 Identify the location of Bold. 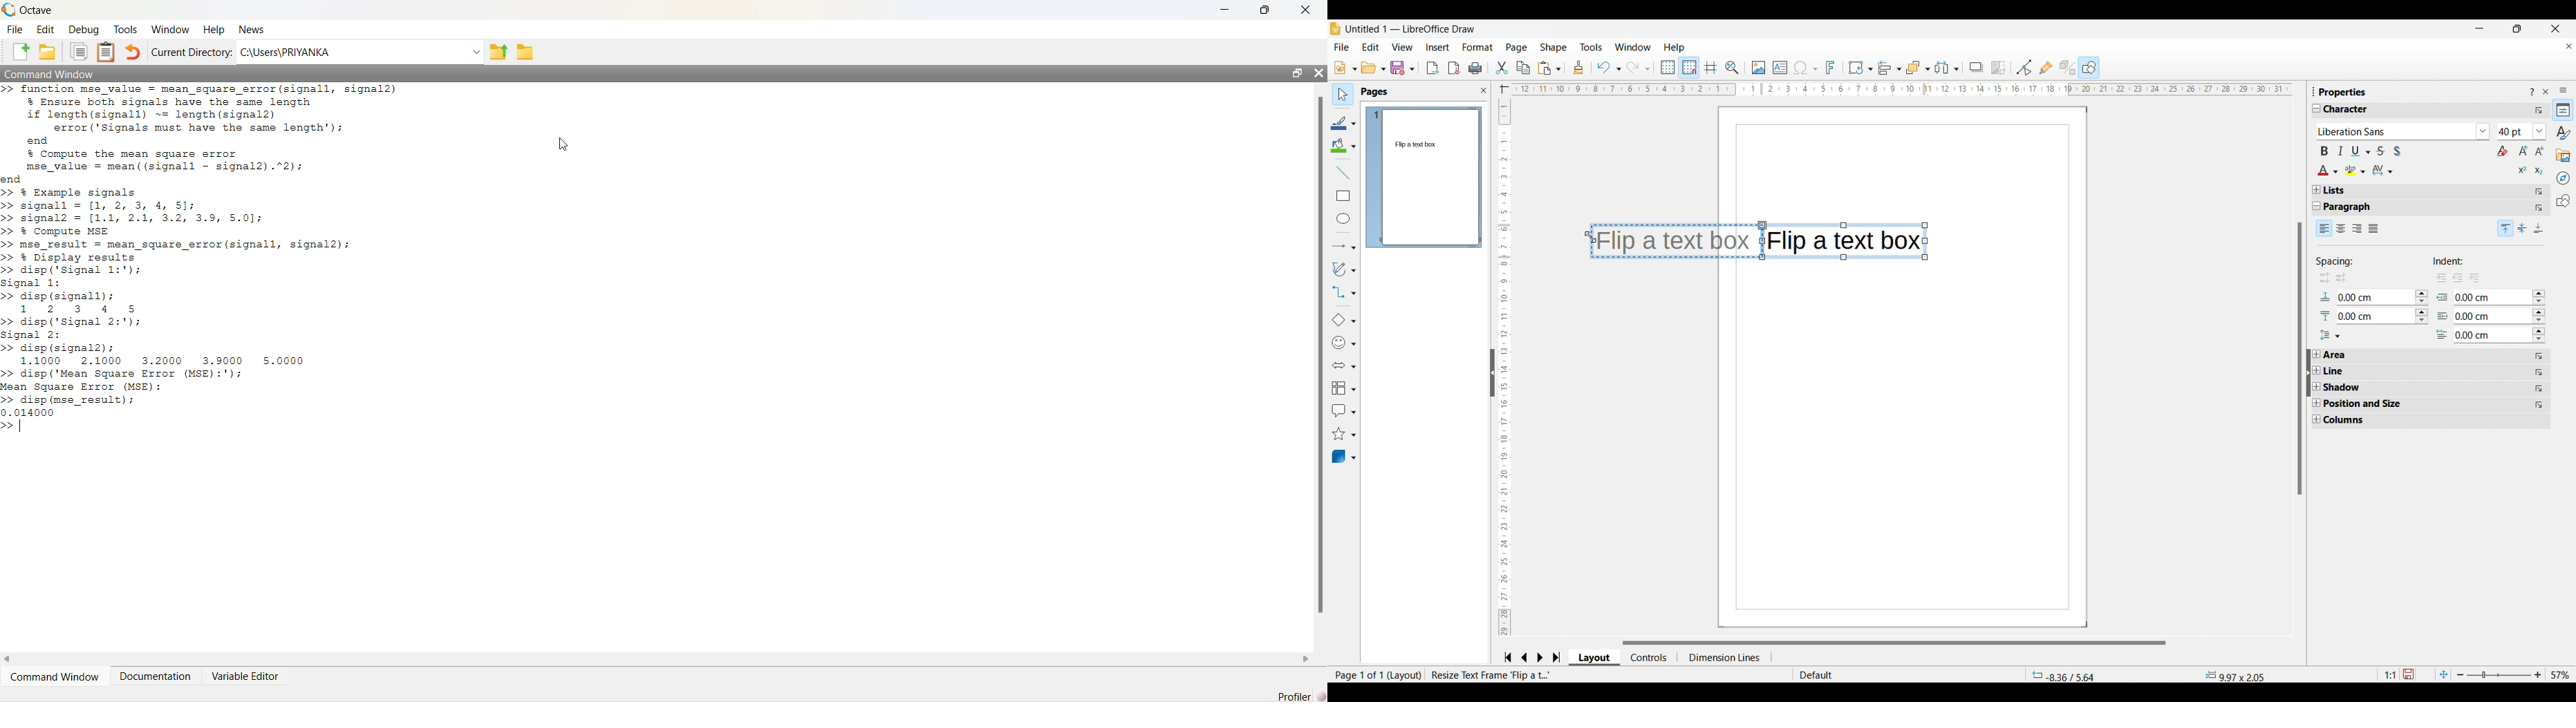
(2324, 151).